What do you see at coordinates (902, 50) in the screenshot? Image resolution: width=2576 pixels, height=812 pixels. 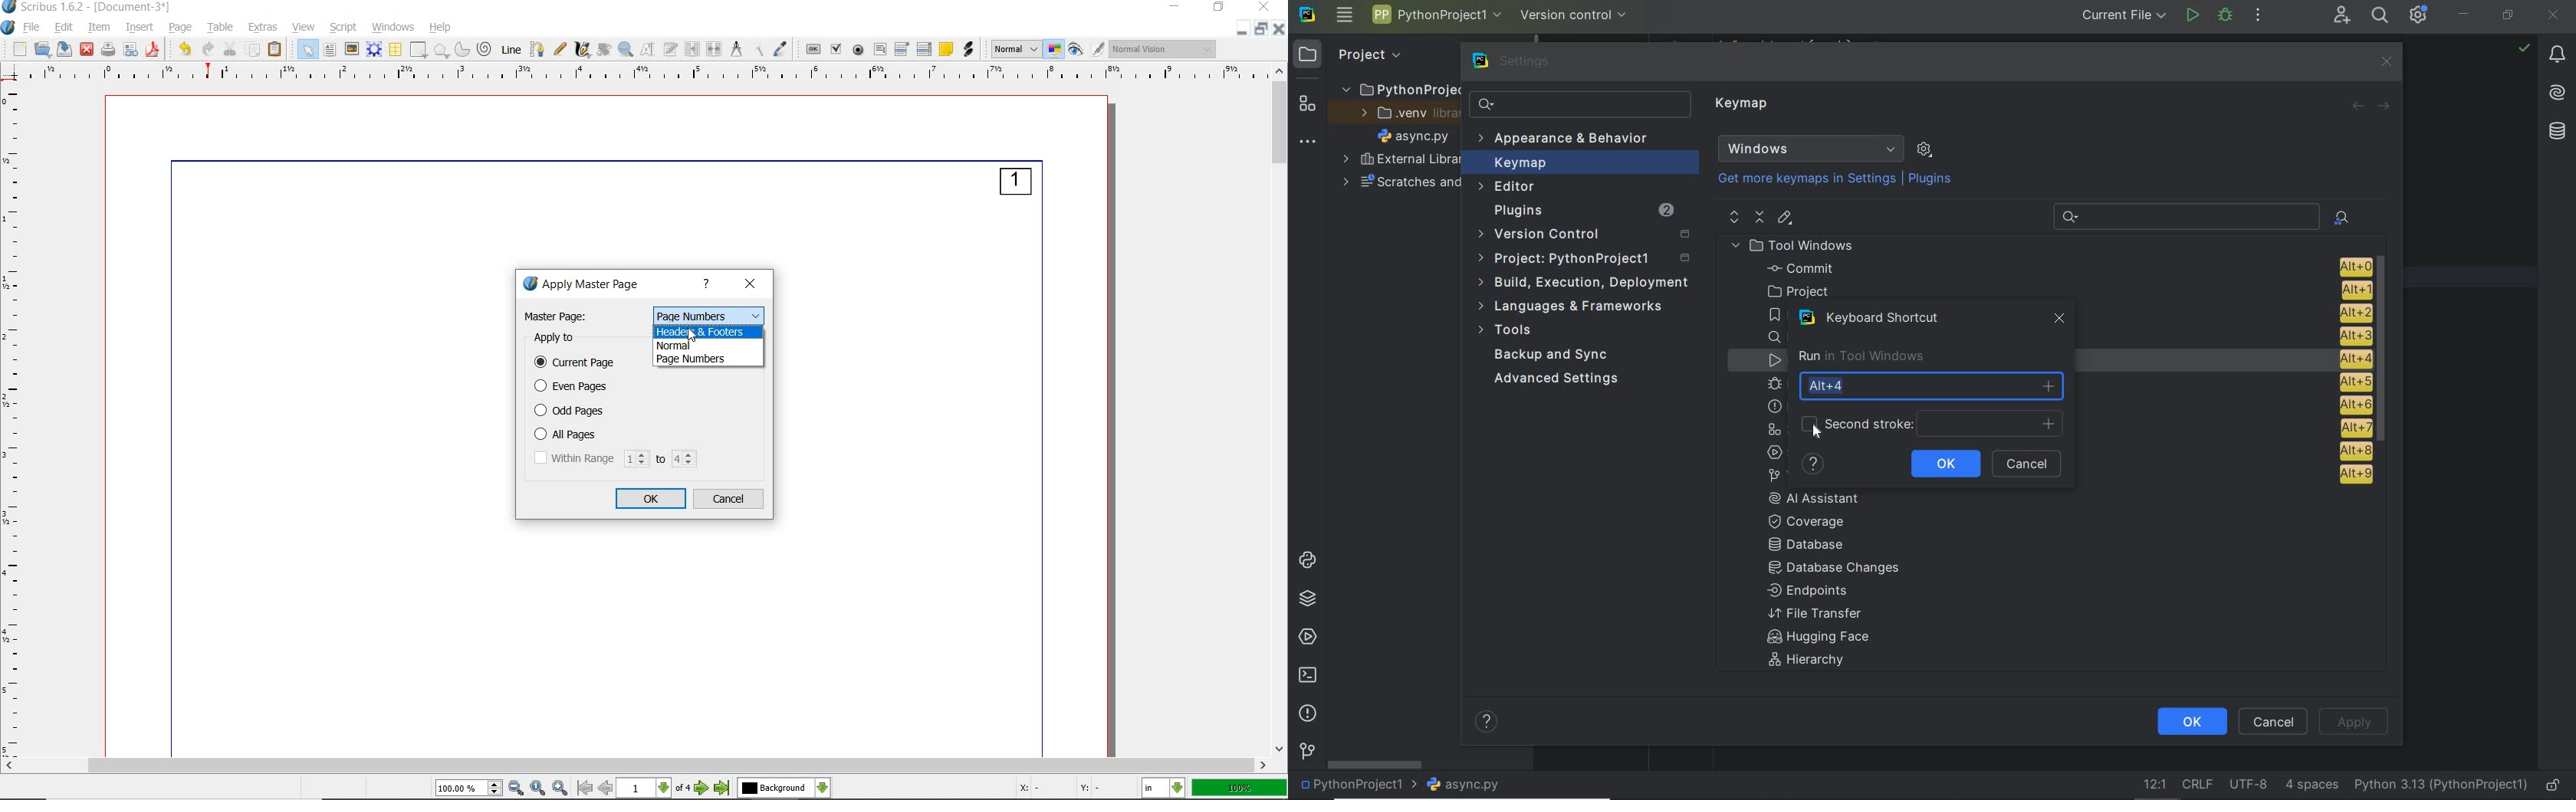 I see `pdf combo box` at bounding box center [902, 50].